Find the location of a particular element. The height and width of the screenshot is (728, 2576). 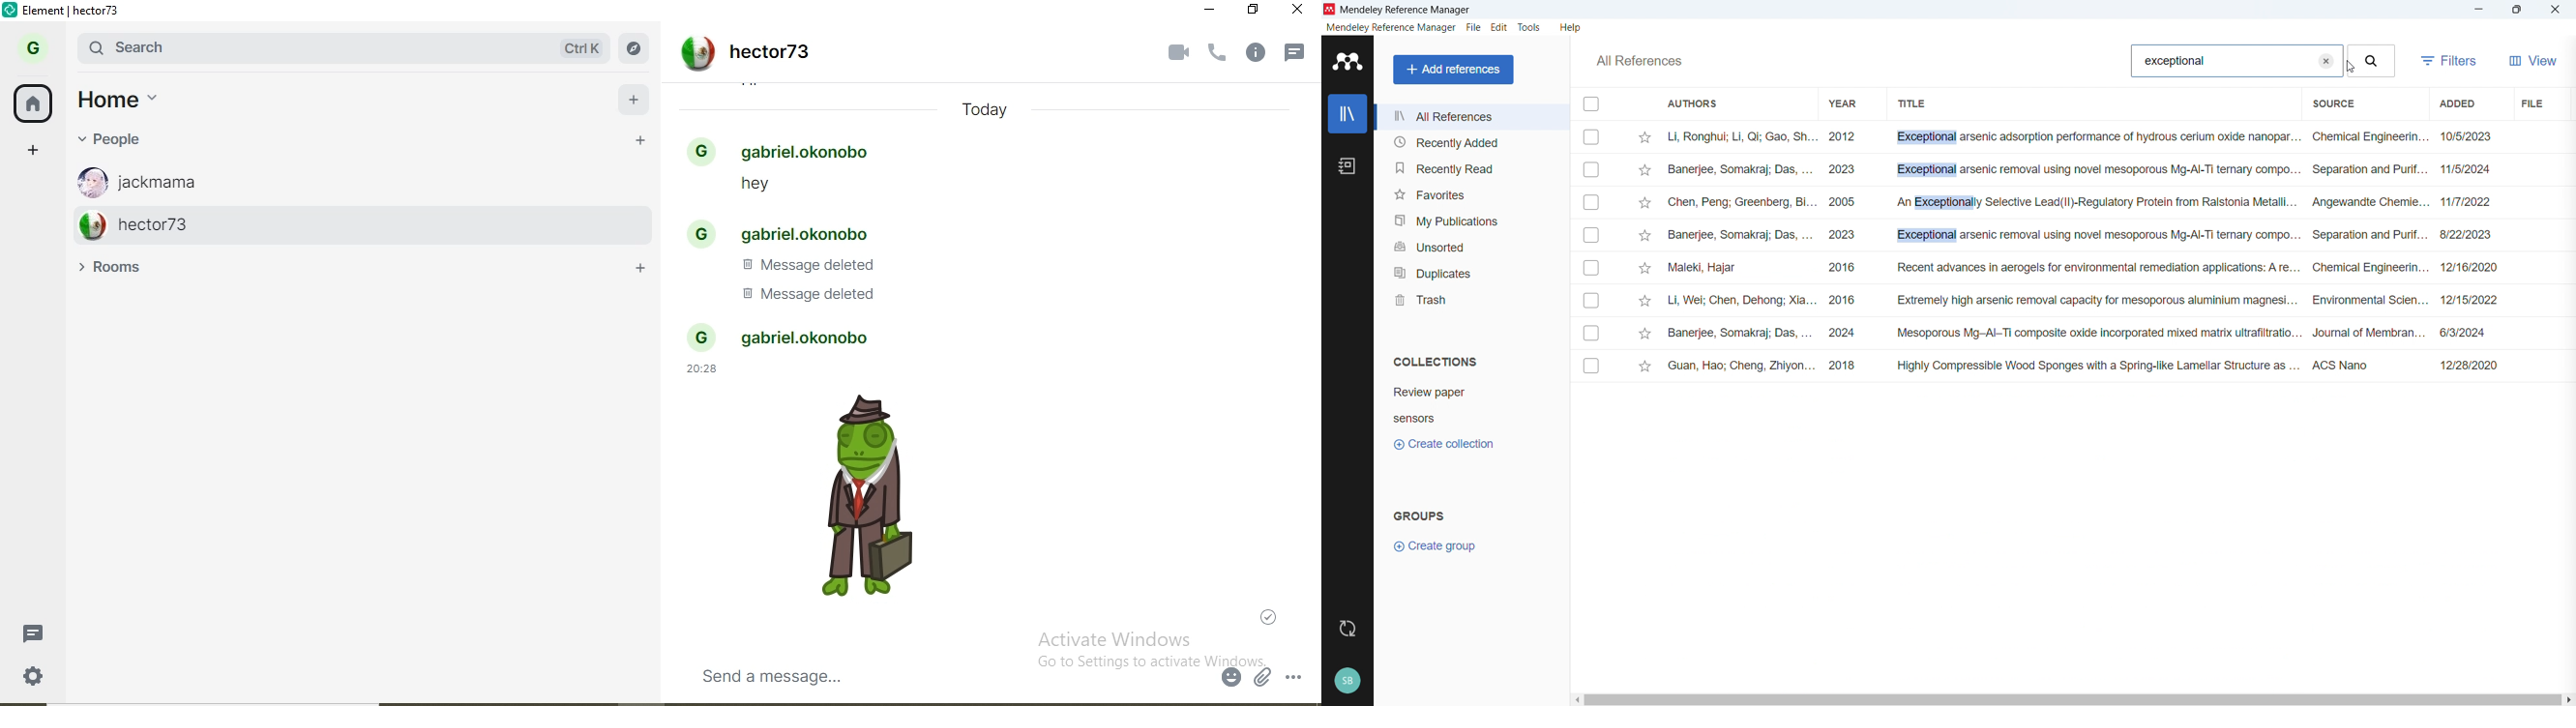

mendeley reference manager is located at coordinates (1391, 27).